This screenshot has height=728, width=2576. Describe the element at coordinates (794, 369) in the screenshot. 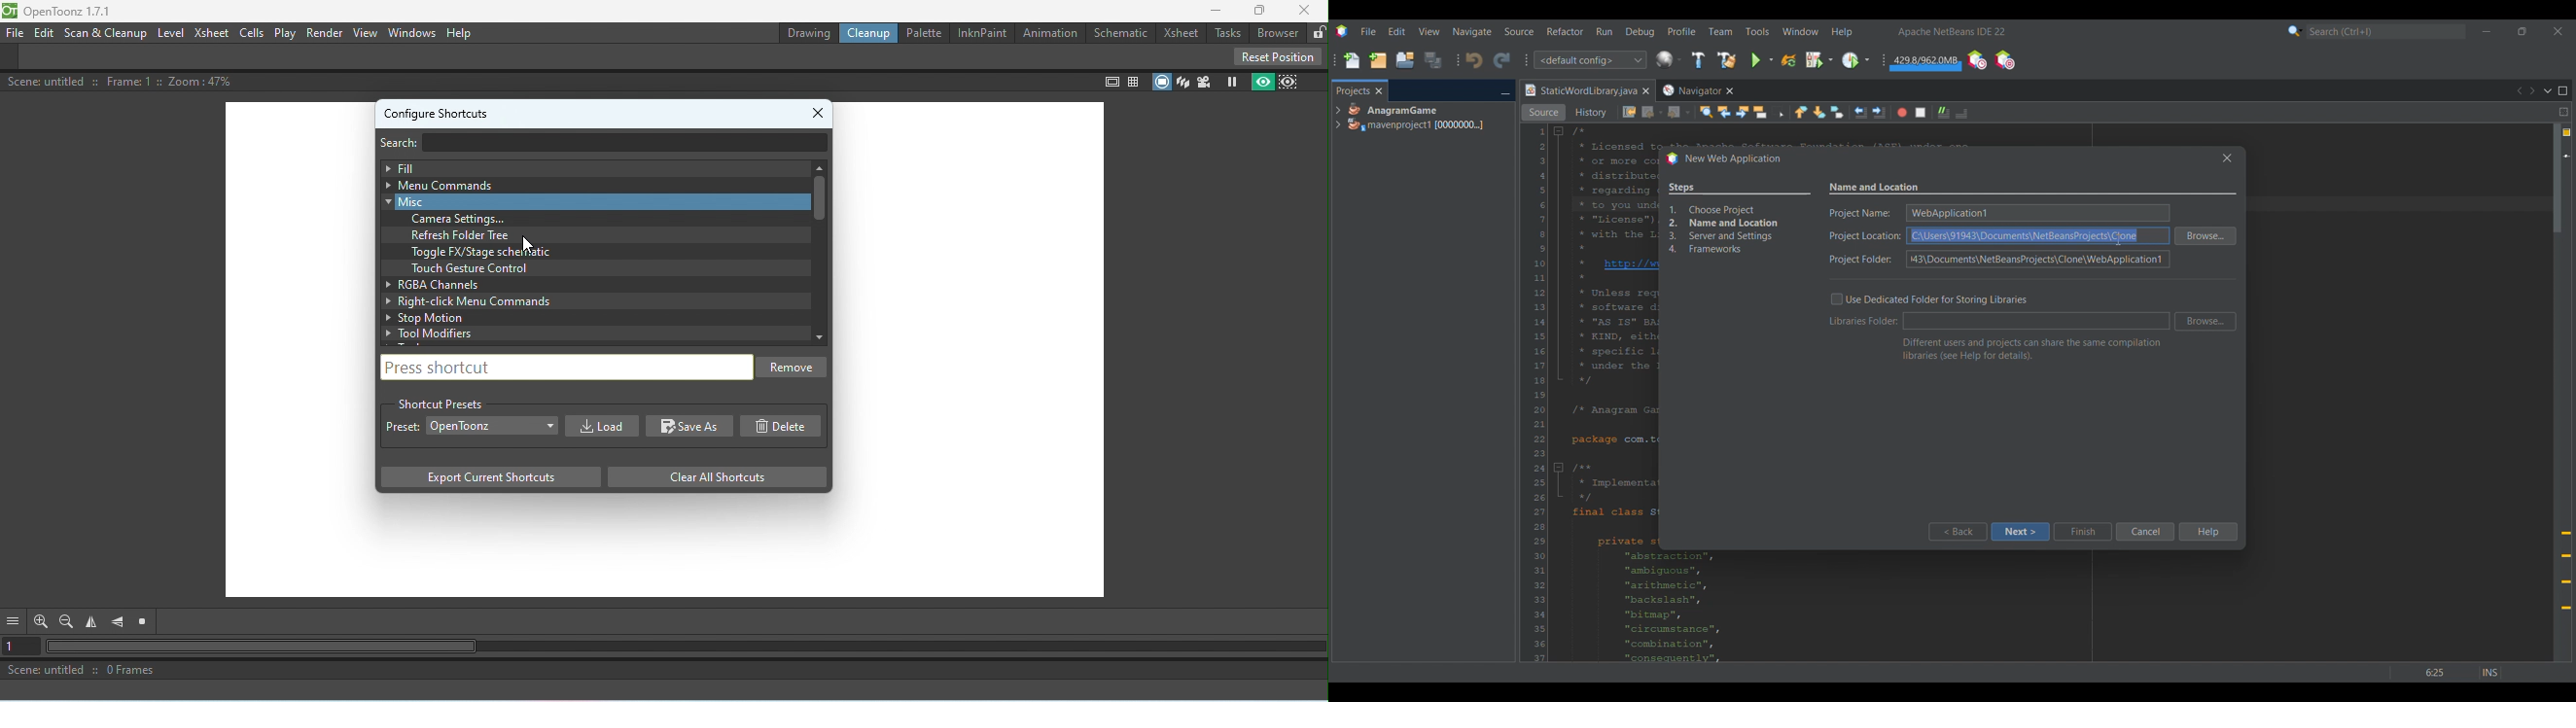

I see `Remove` at that location.